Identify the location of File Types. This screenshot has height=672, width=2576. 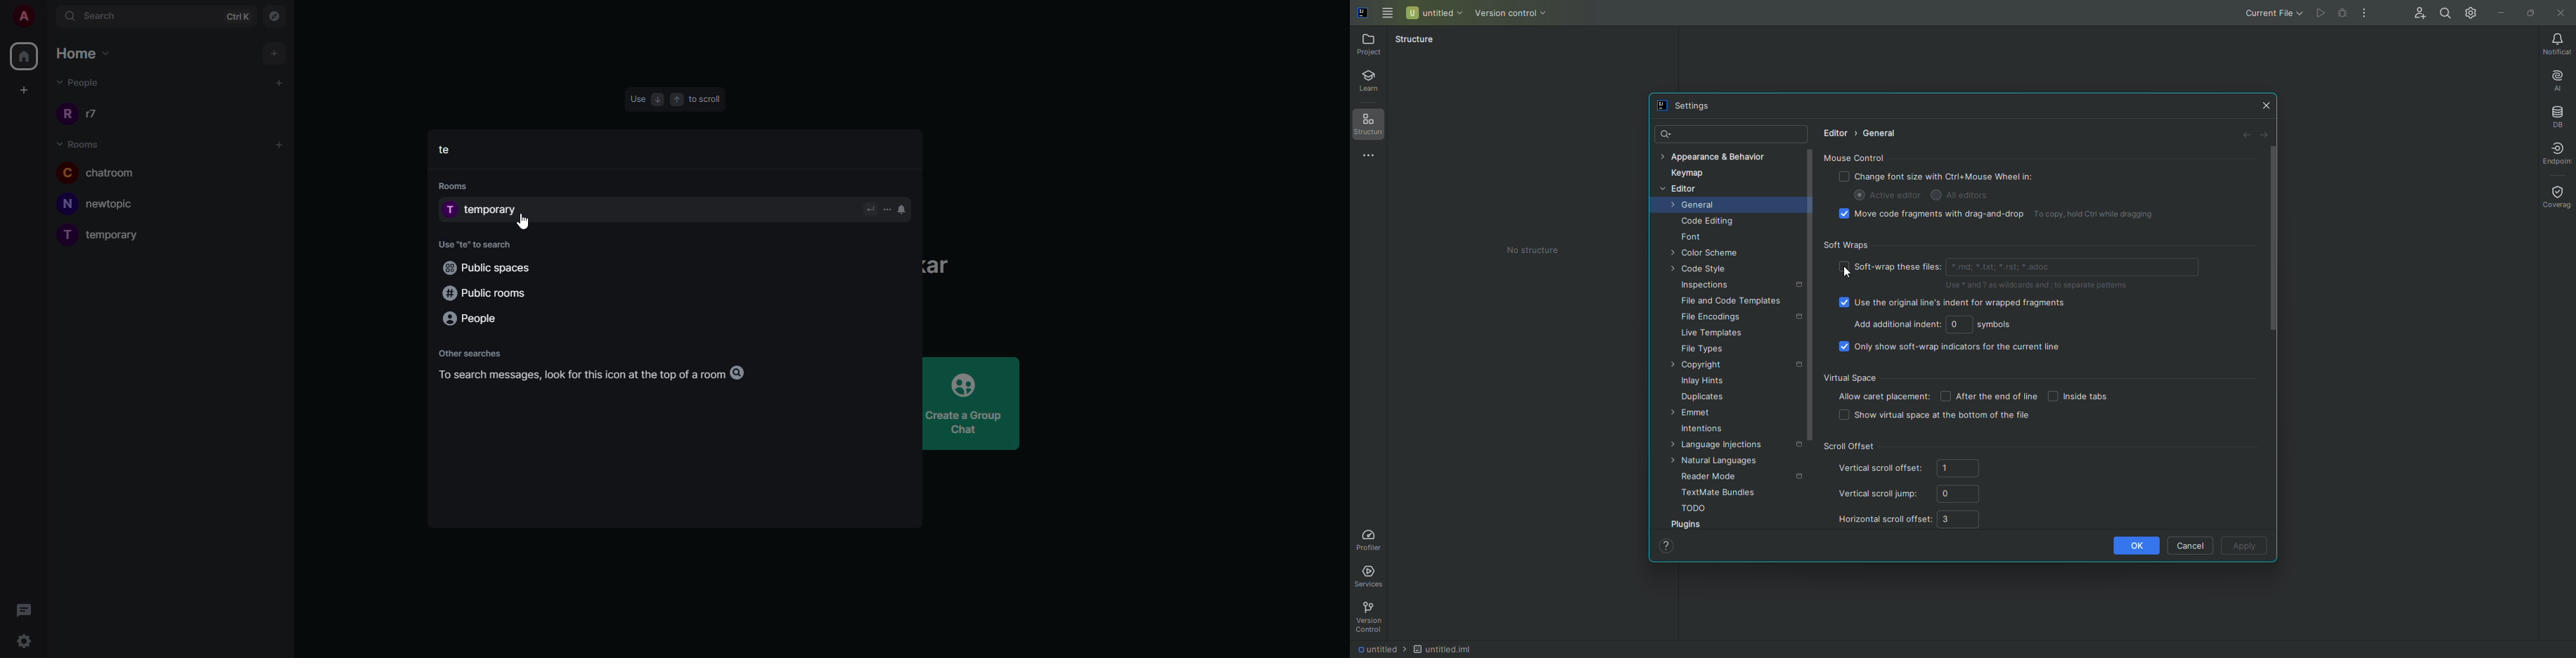
(1703, 349).